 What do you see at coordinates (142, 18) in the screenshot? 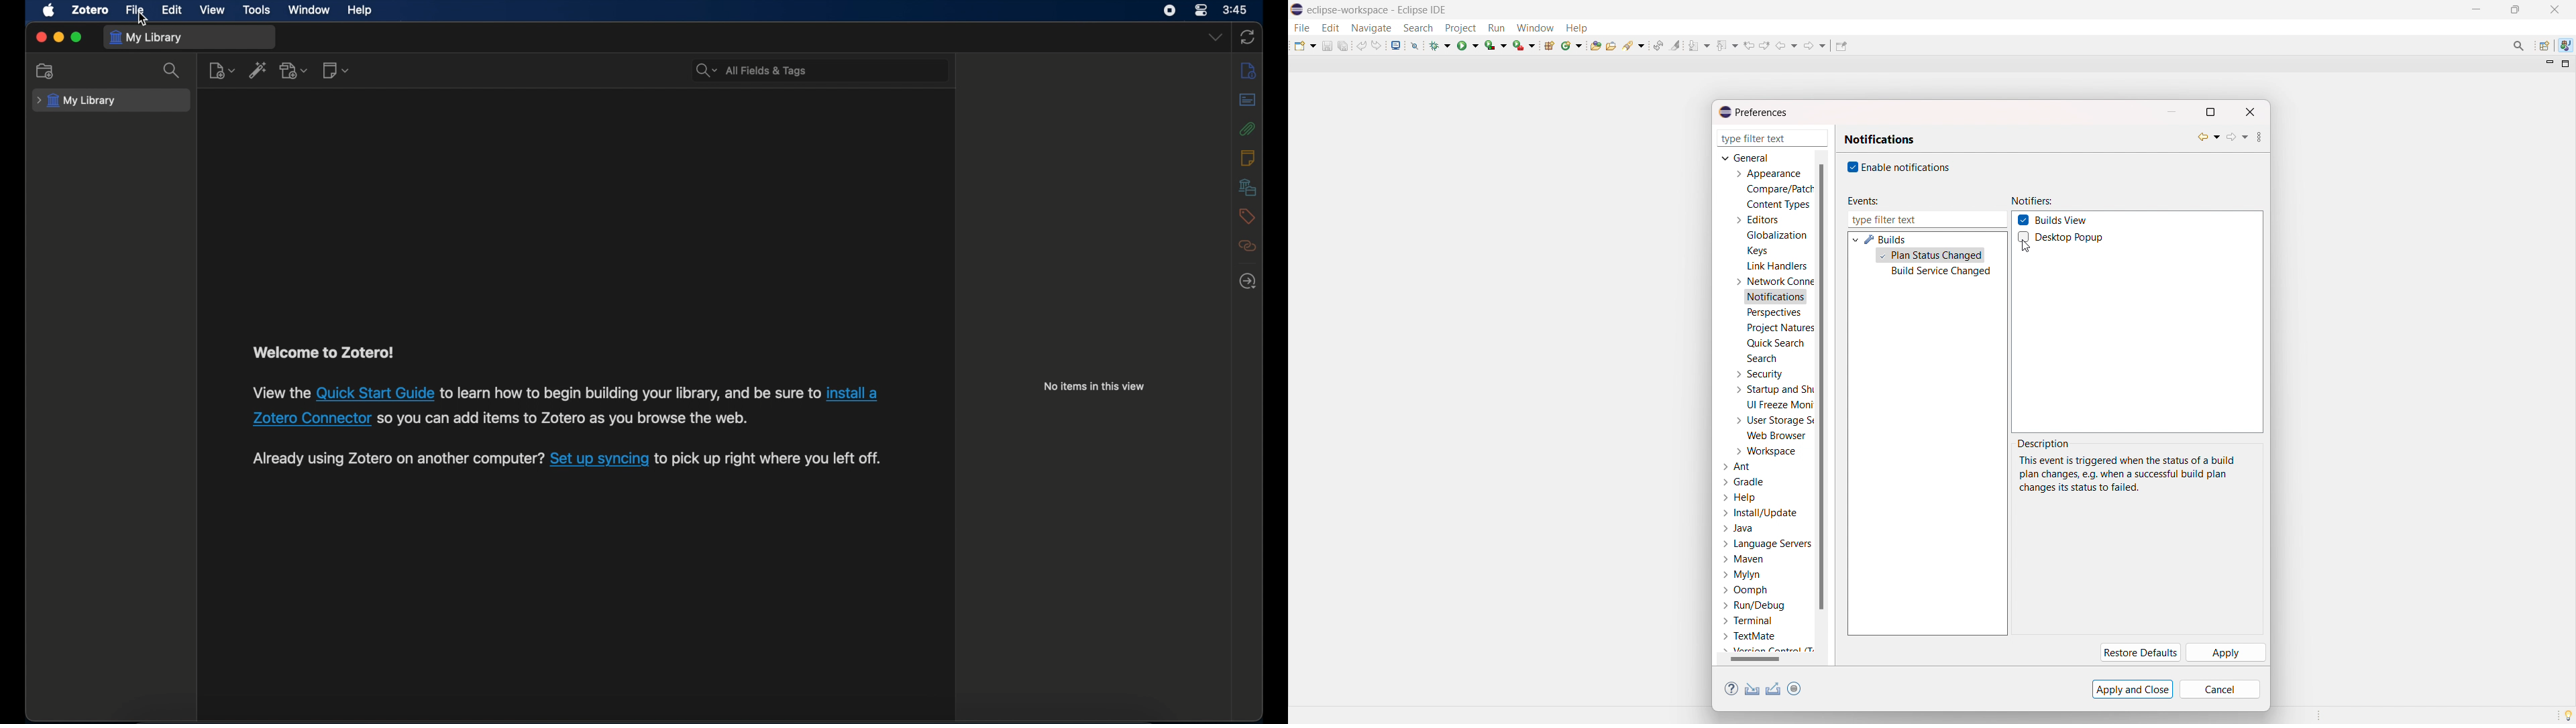
I see `cursor` at bounding box center [142, 18].